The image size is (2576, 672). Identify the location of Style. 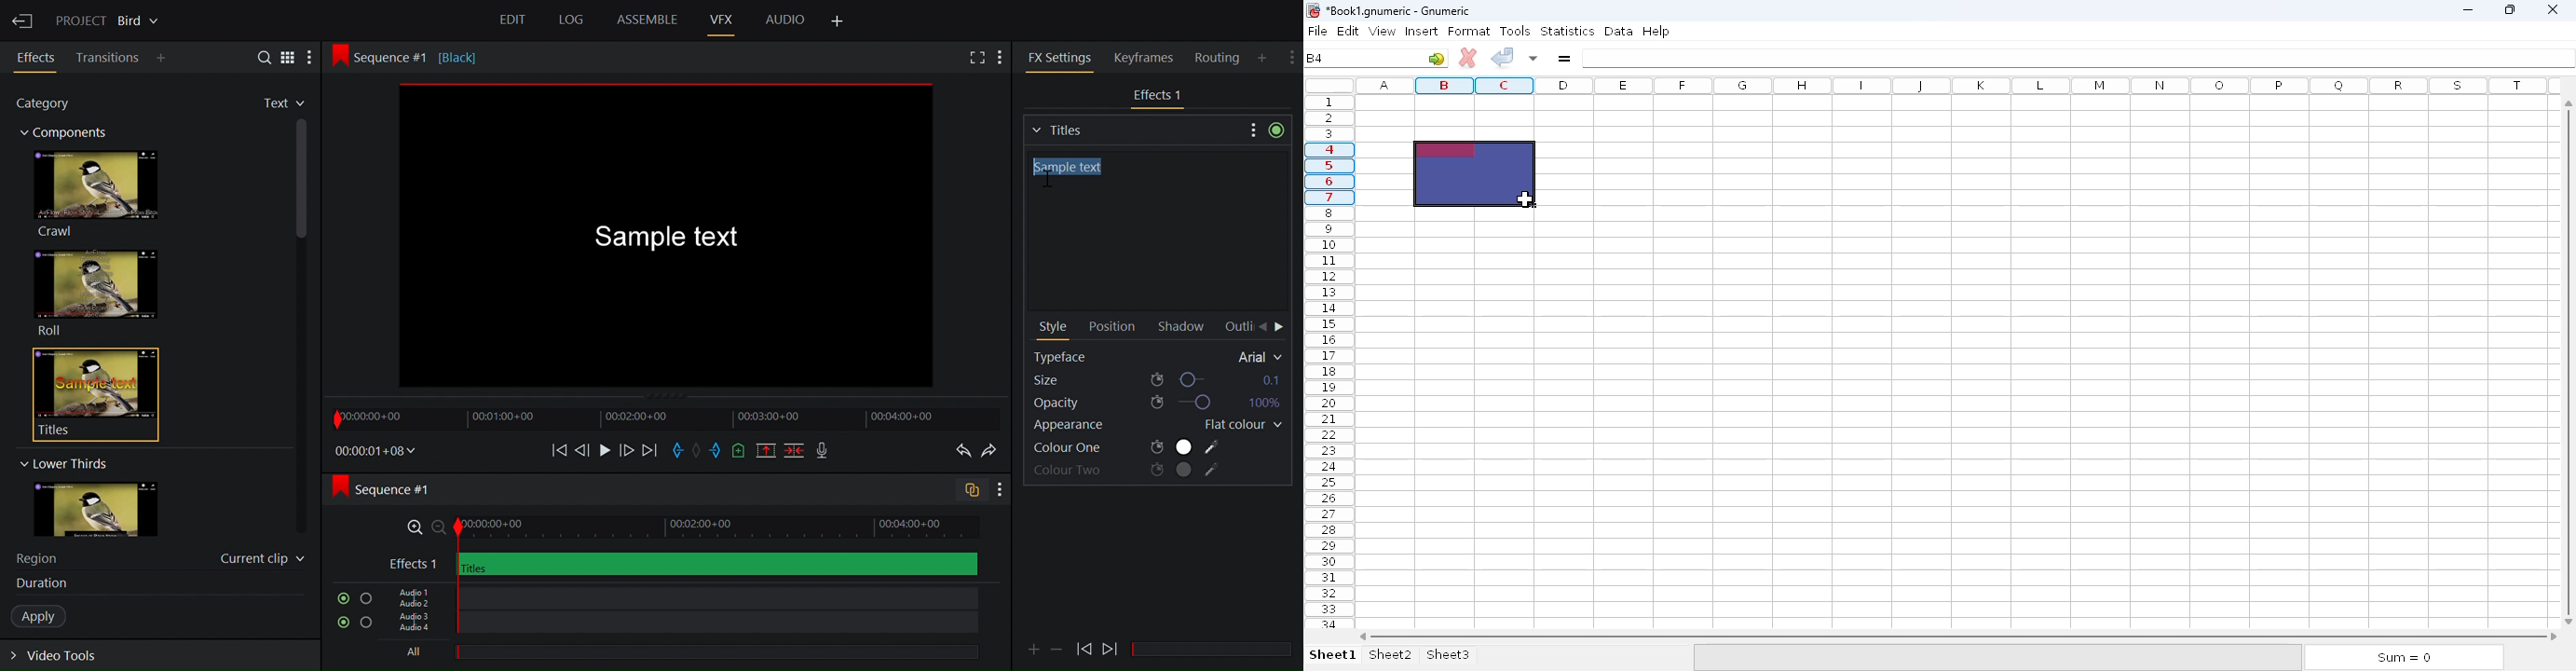
(1054, 328).